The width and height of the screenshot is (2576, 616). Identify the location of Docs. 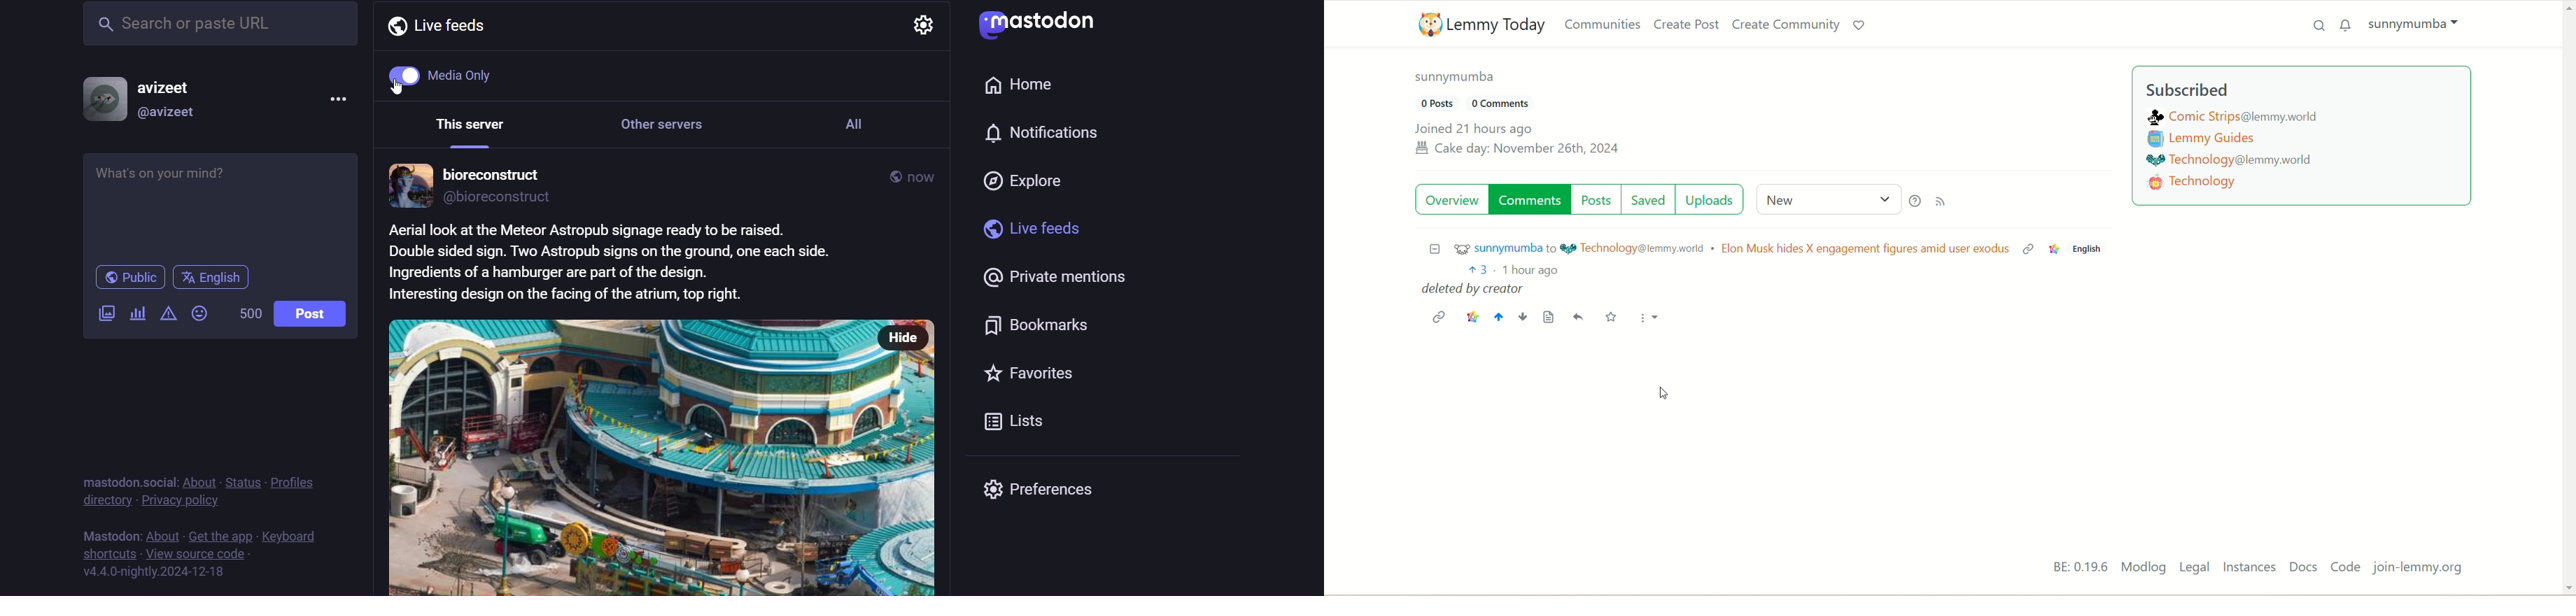
(2306, 567).